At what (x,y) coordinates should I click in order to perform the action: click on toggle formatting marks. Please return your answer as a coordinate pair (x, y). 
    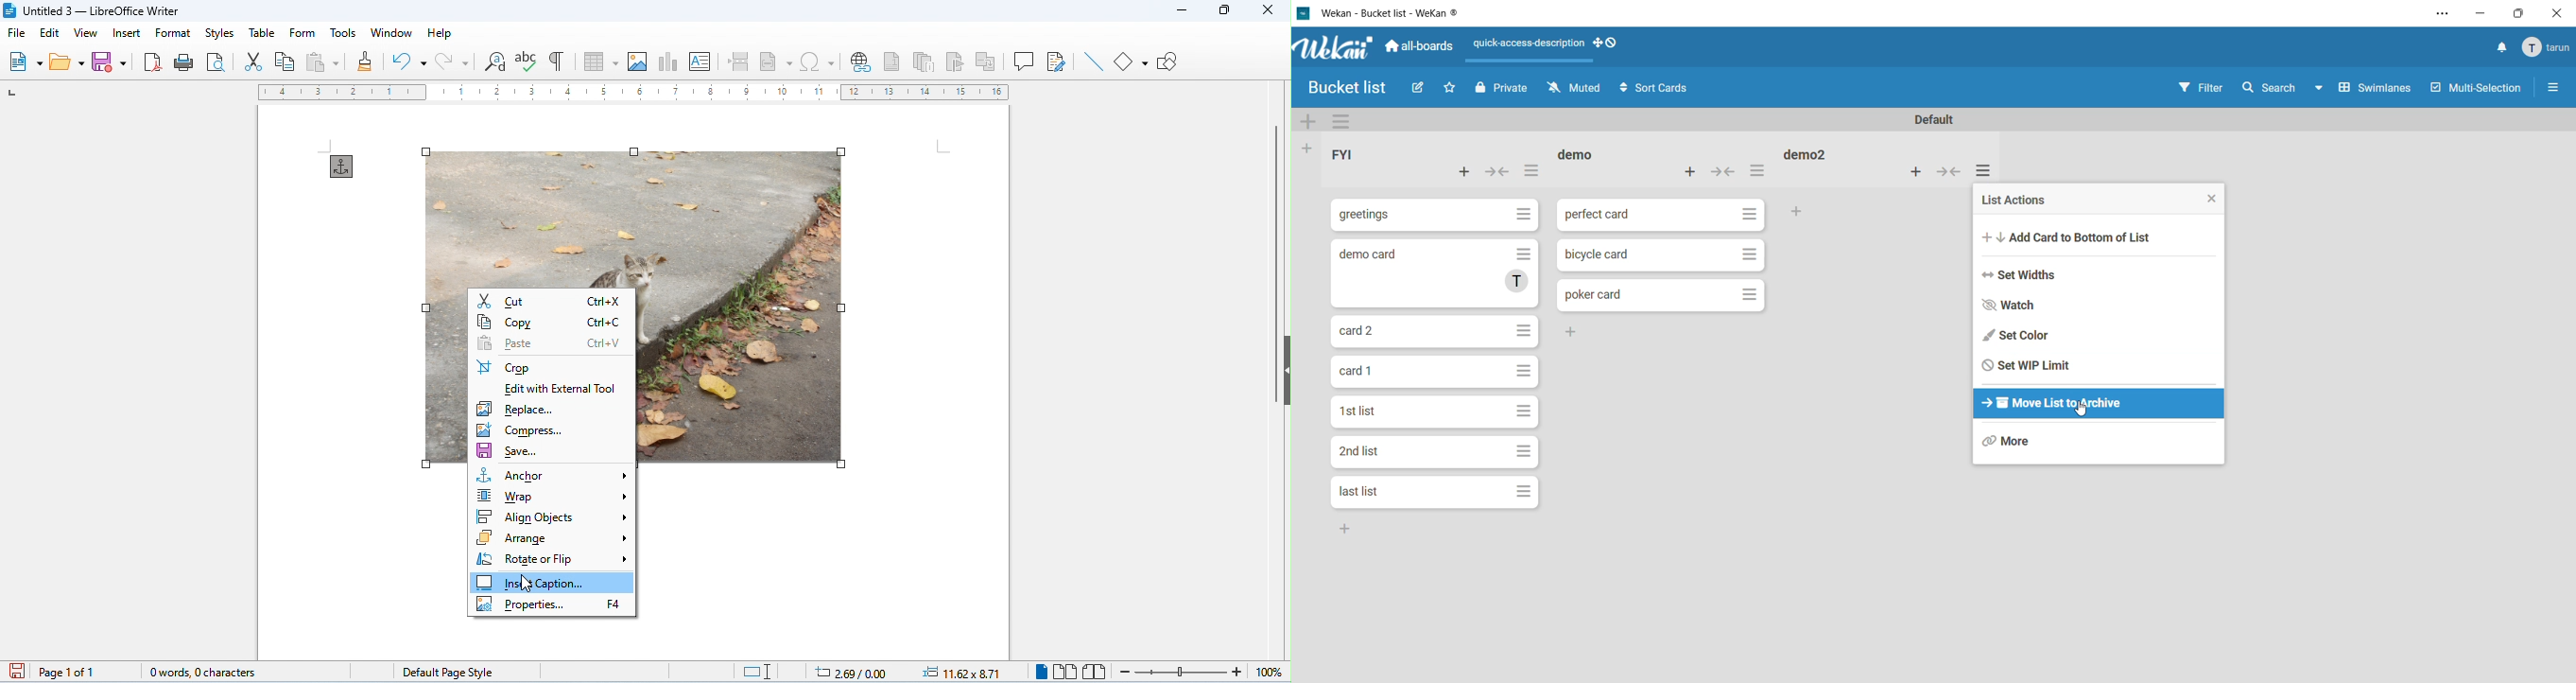
    Looking at the image, I should click on (558, 61).